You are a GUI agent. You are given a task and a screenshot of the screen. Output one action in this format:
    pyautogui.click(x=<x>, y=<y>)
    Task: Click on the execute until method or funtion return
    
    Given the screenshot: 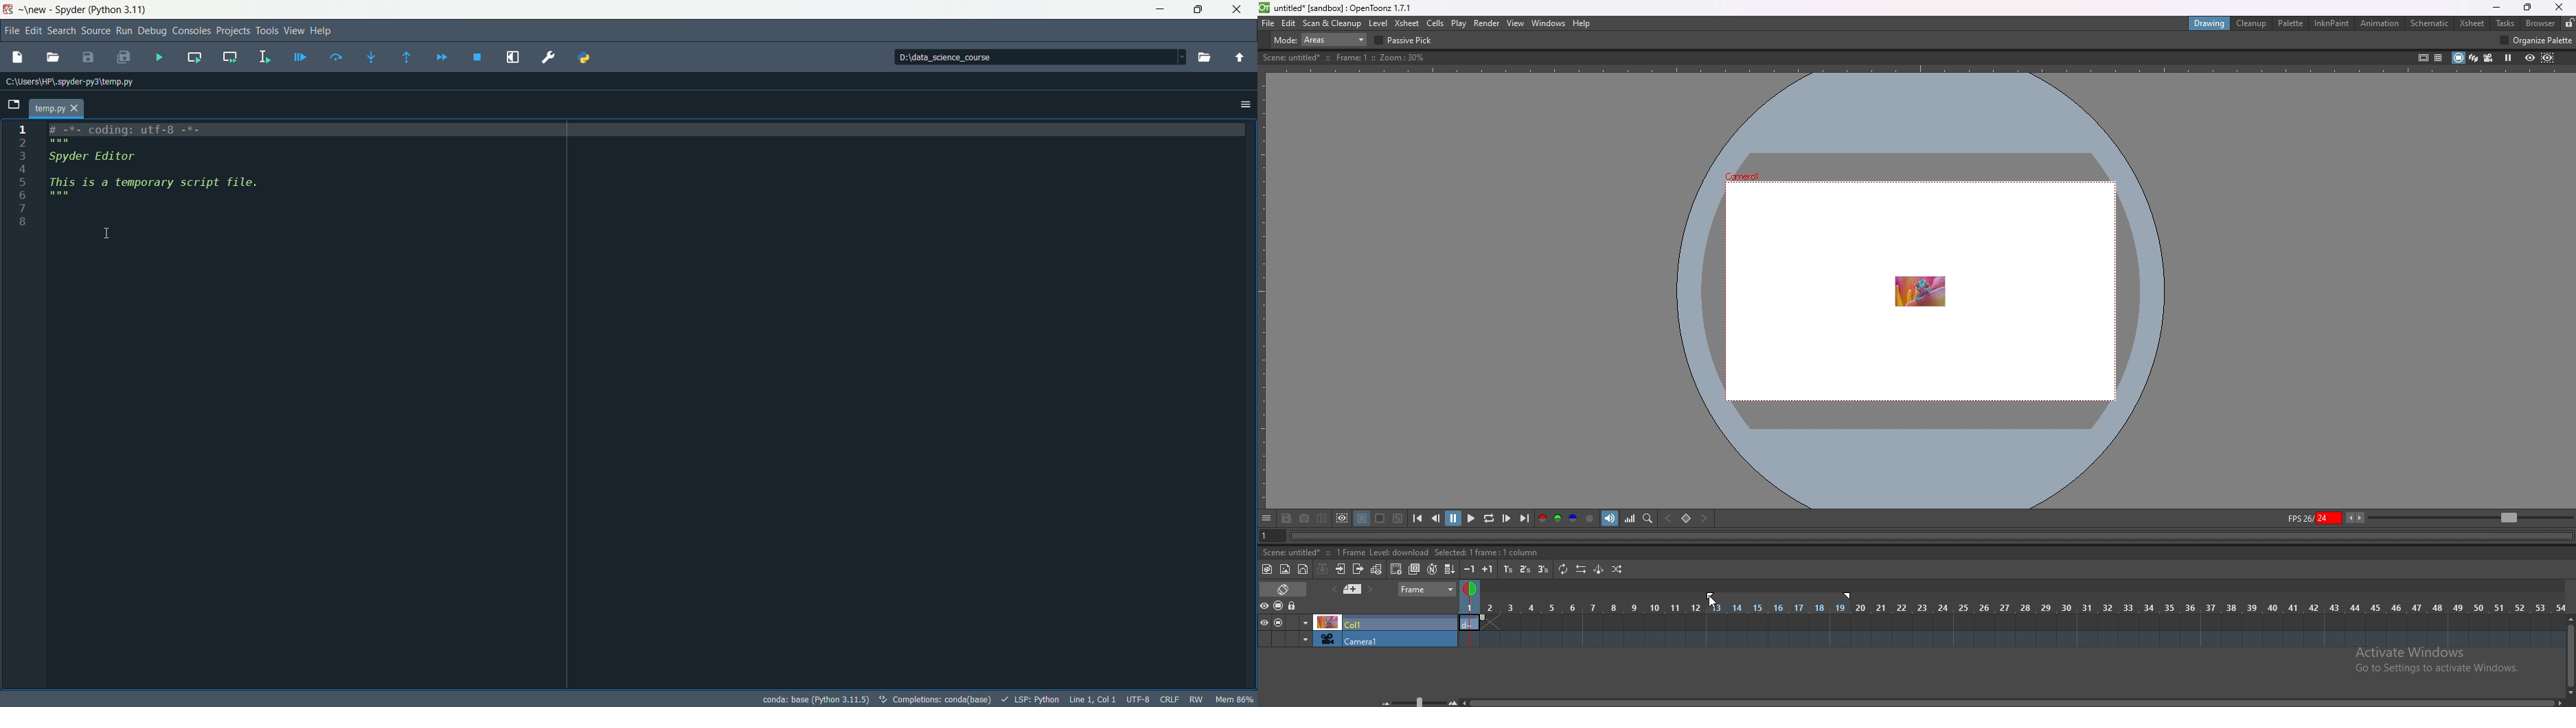 What is the action you would take?
    pyautogui.click(x=408, y=58)
    